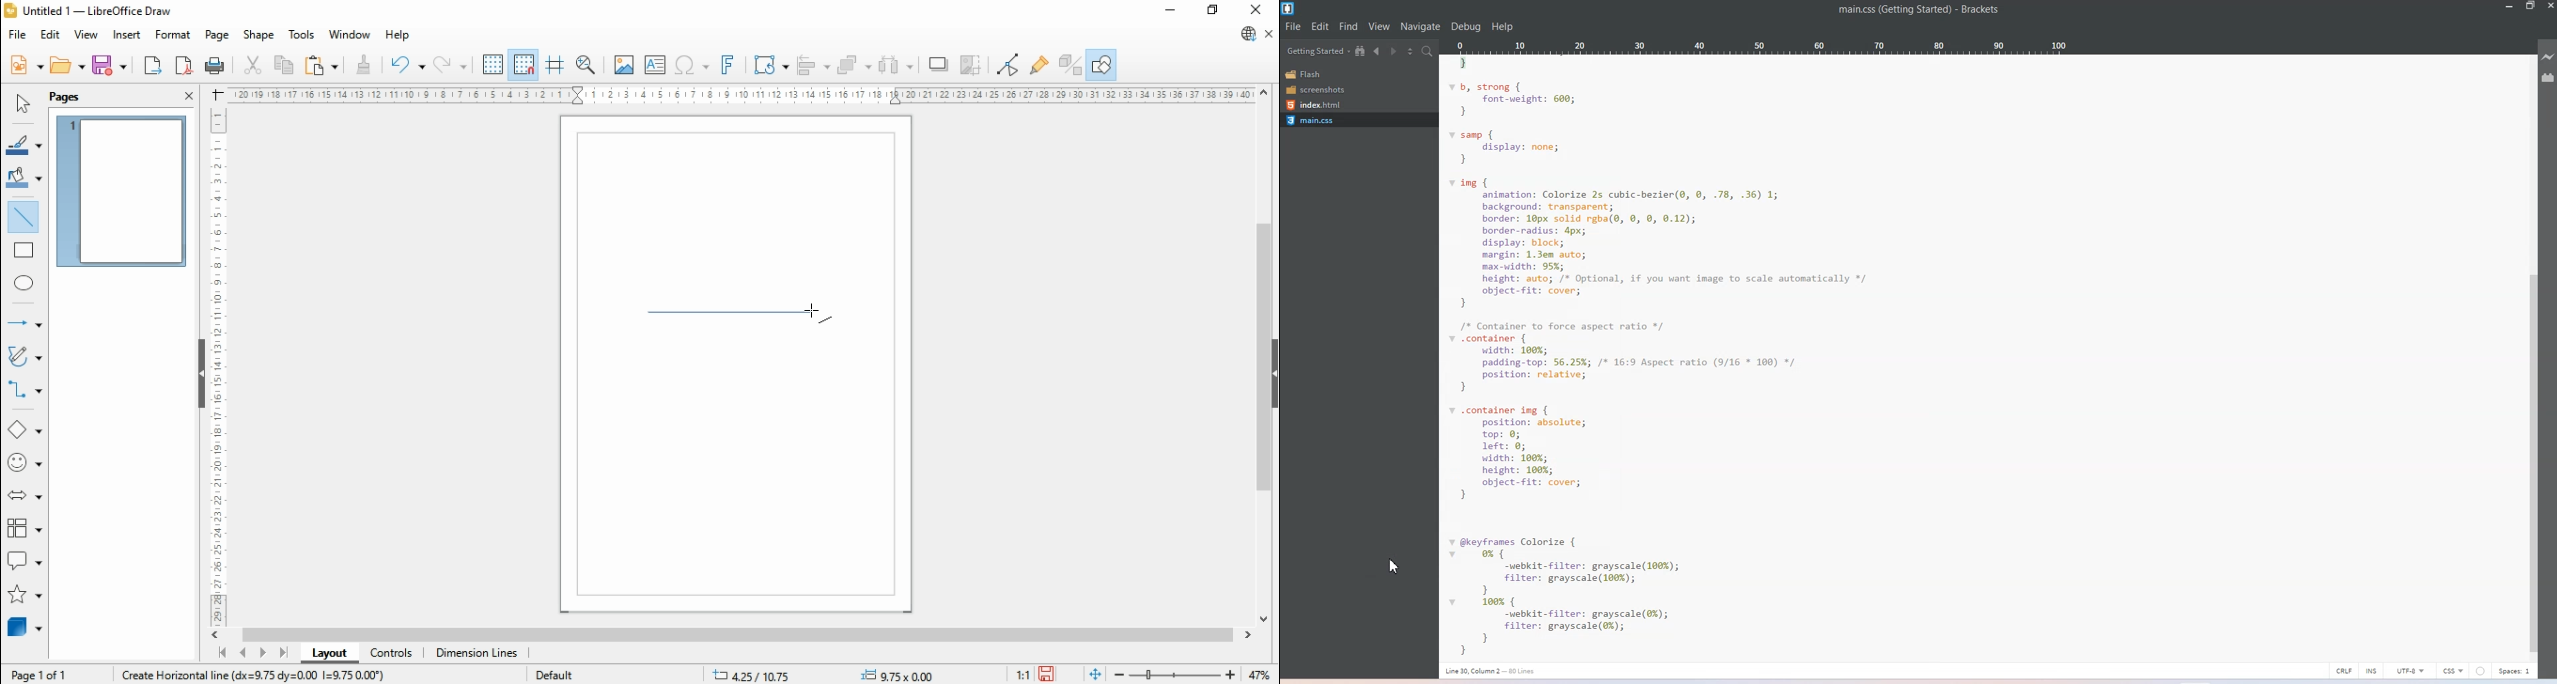 The width and height of the screenshot is (2576, 700). Describe the element at coordinates (69, 65) in the screenshot. I see `open` at that location.